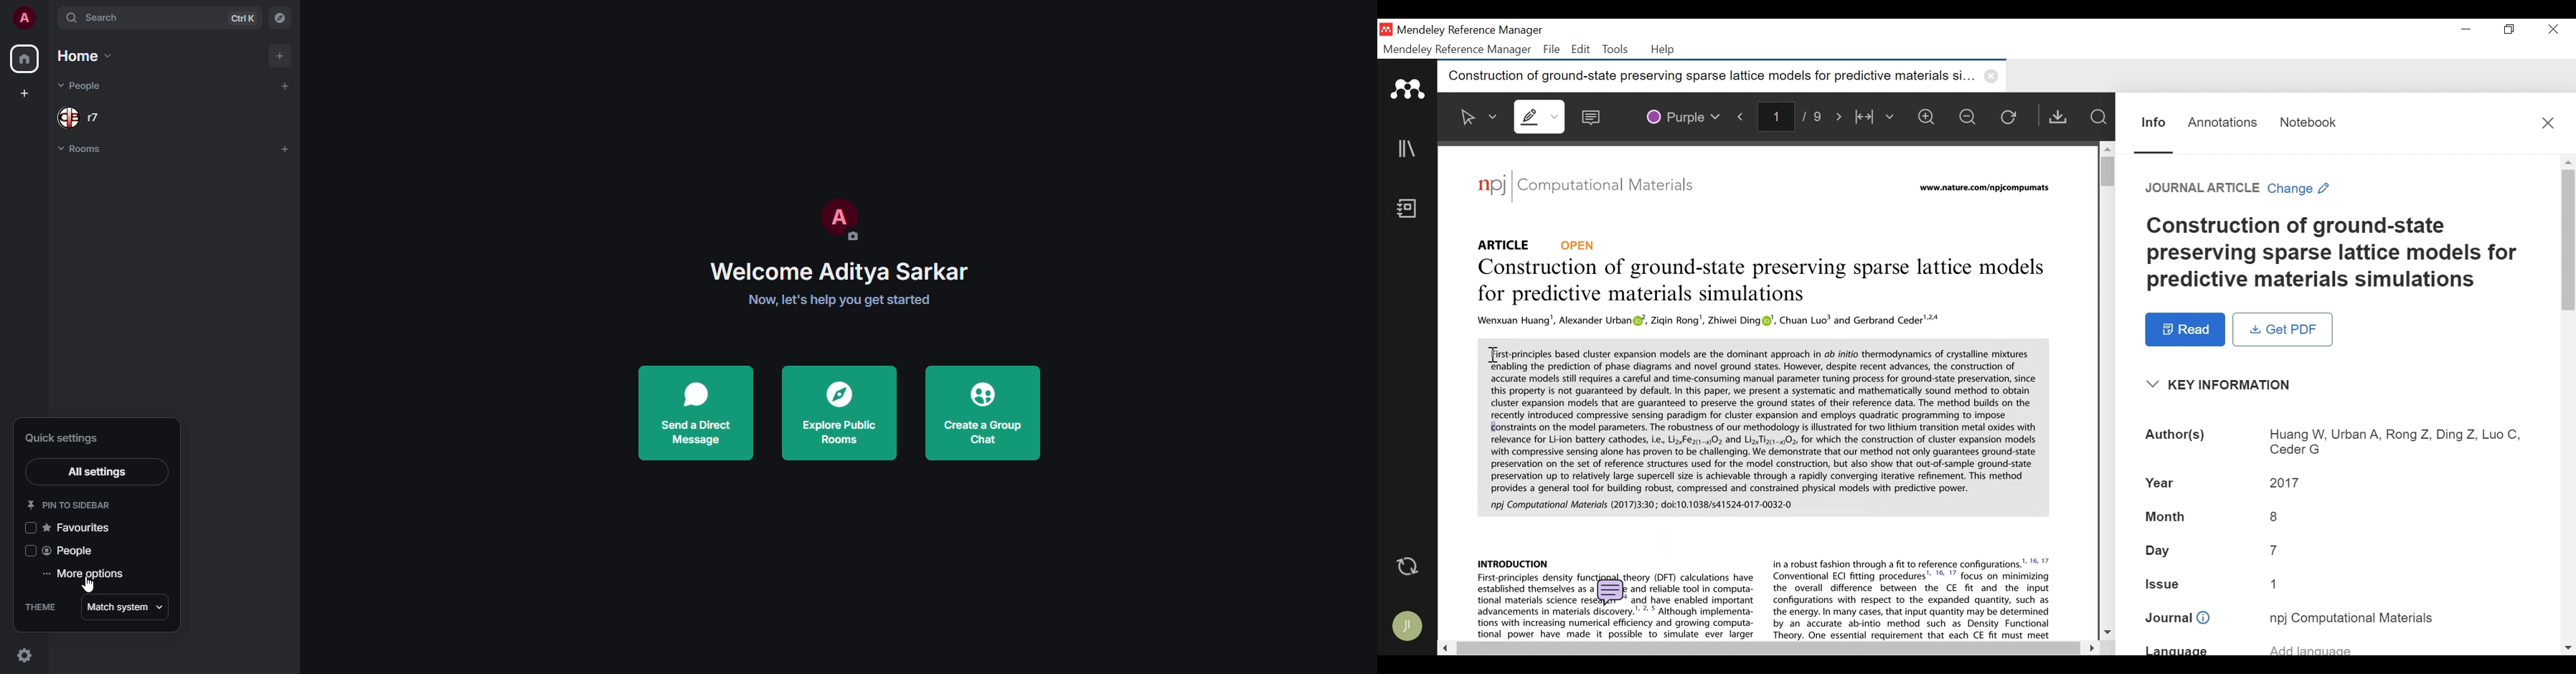 This screenshot has height=700, width=2576. What do you see at coordinates (2569, 239) in the screenshot?
I see `Vertical Scroll bar` at bounding box center [2569, 239].